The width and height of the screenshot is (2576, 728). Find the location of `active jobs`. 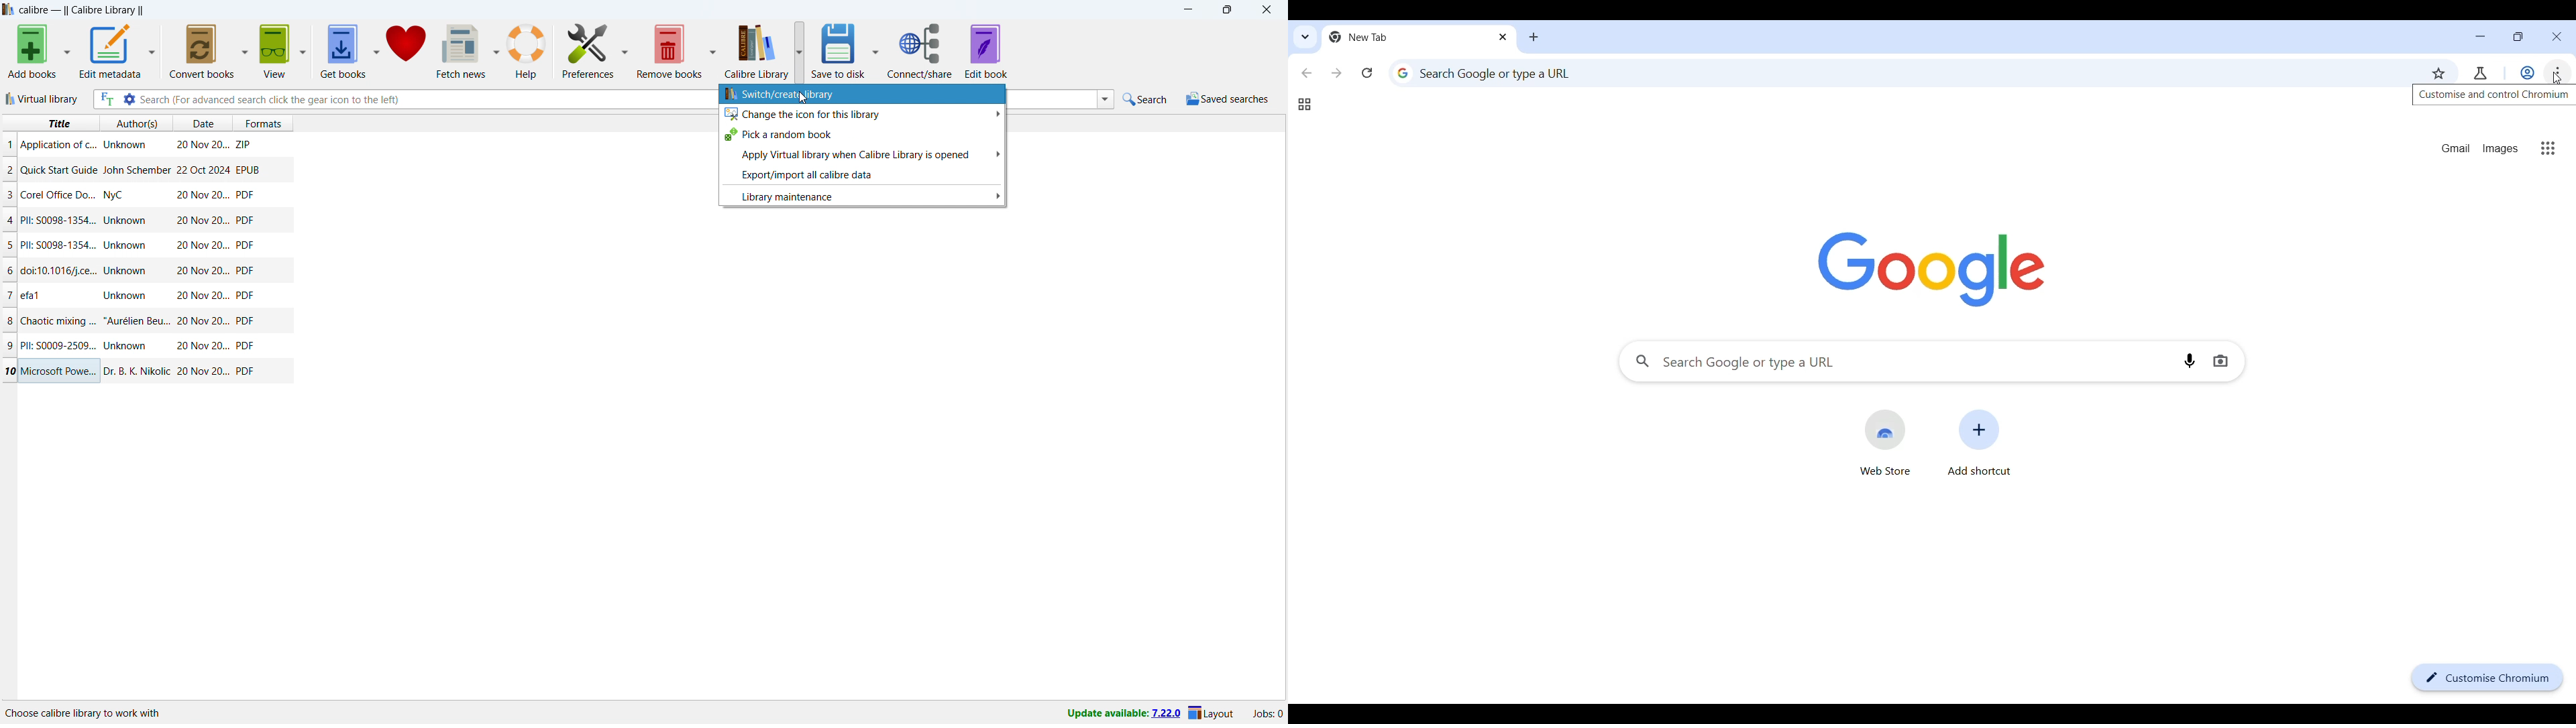

active jobs is located at coordinates (1268, 714).